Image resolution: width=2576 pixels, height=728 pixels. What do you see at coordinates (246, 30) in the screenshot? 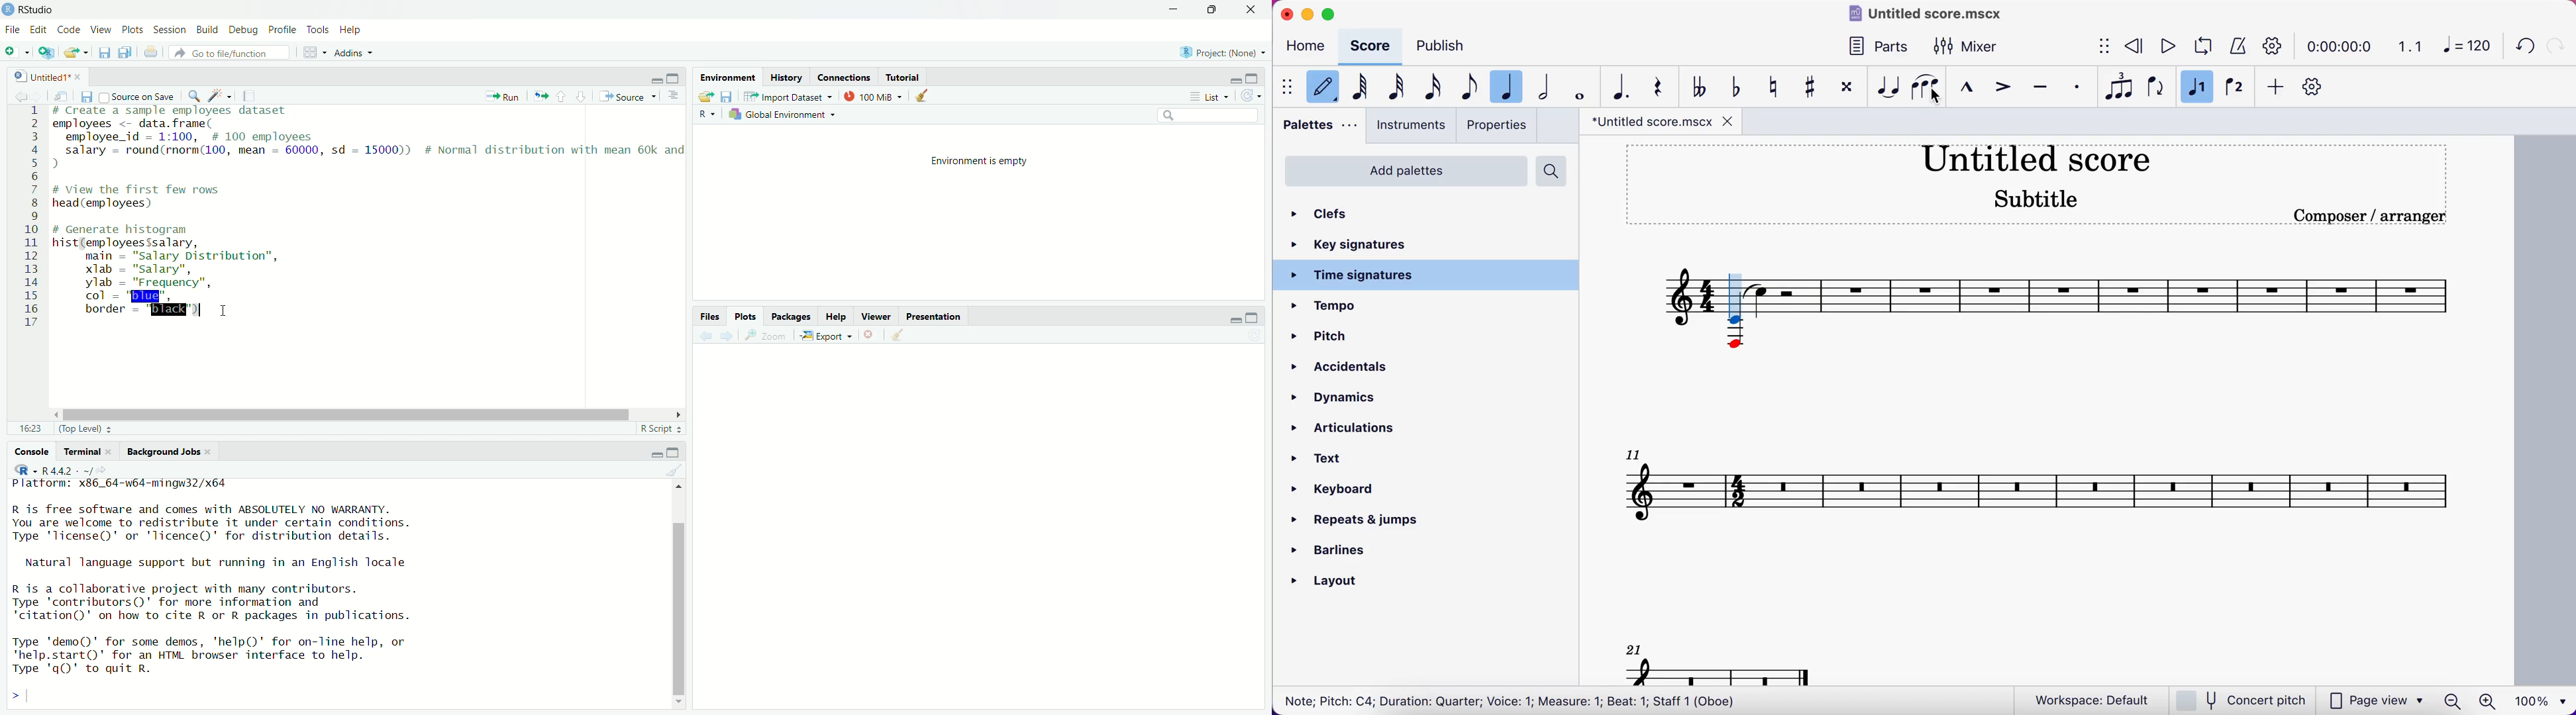
I see `Debug` at bounding box center [246, 30].